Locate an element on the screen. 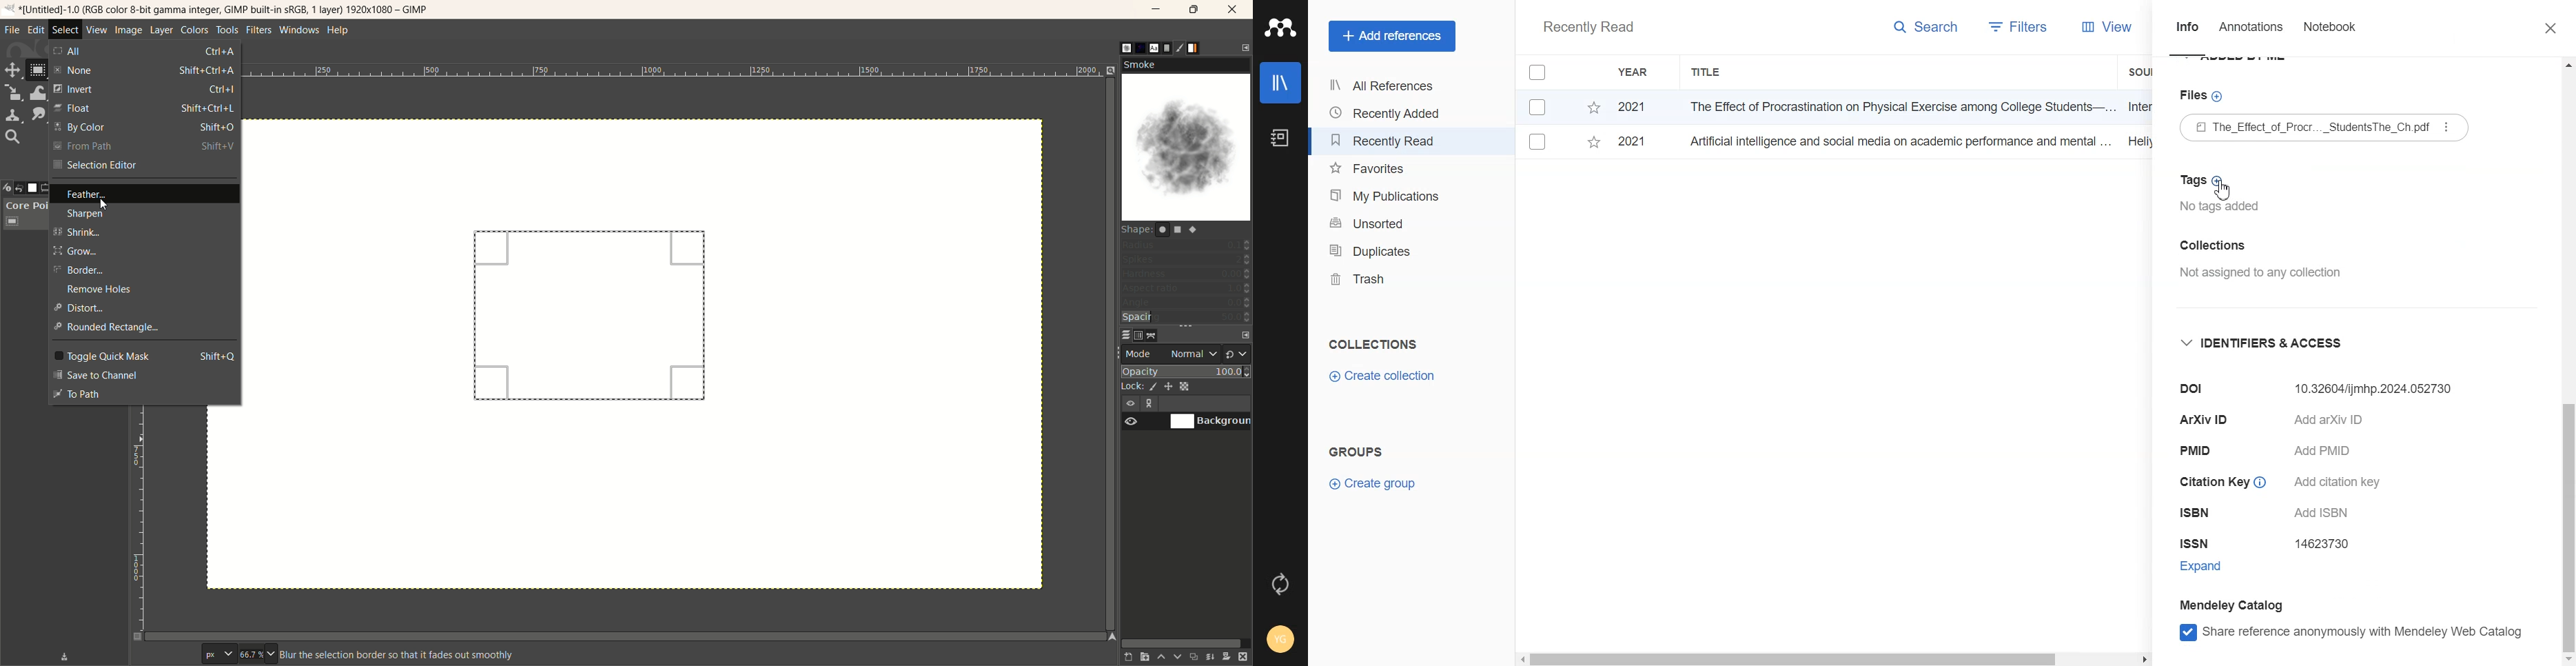 The height and width of the screenshot is (672, 2576). normal is located at coordinates (1189, 353).